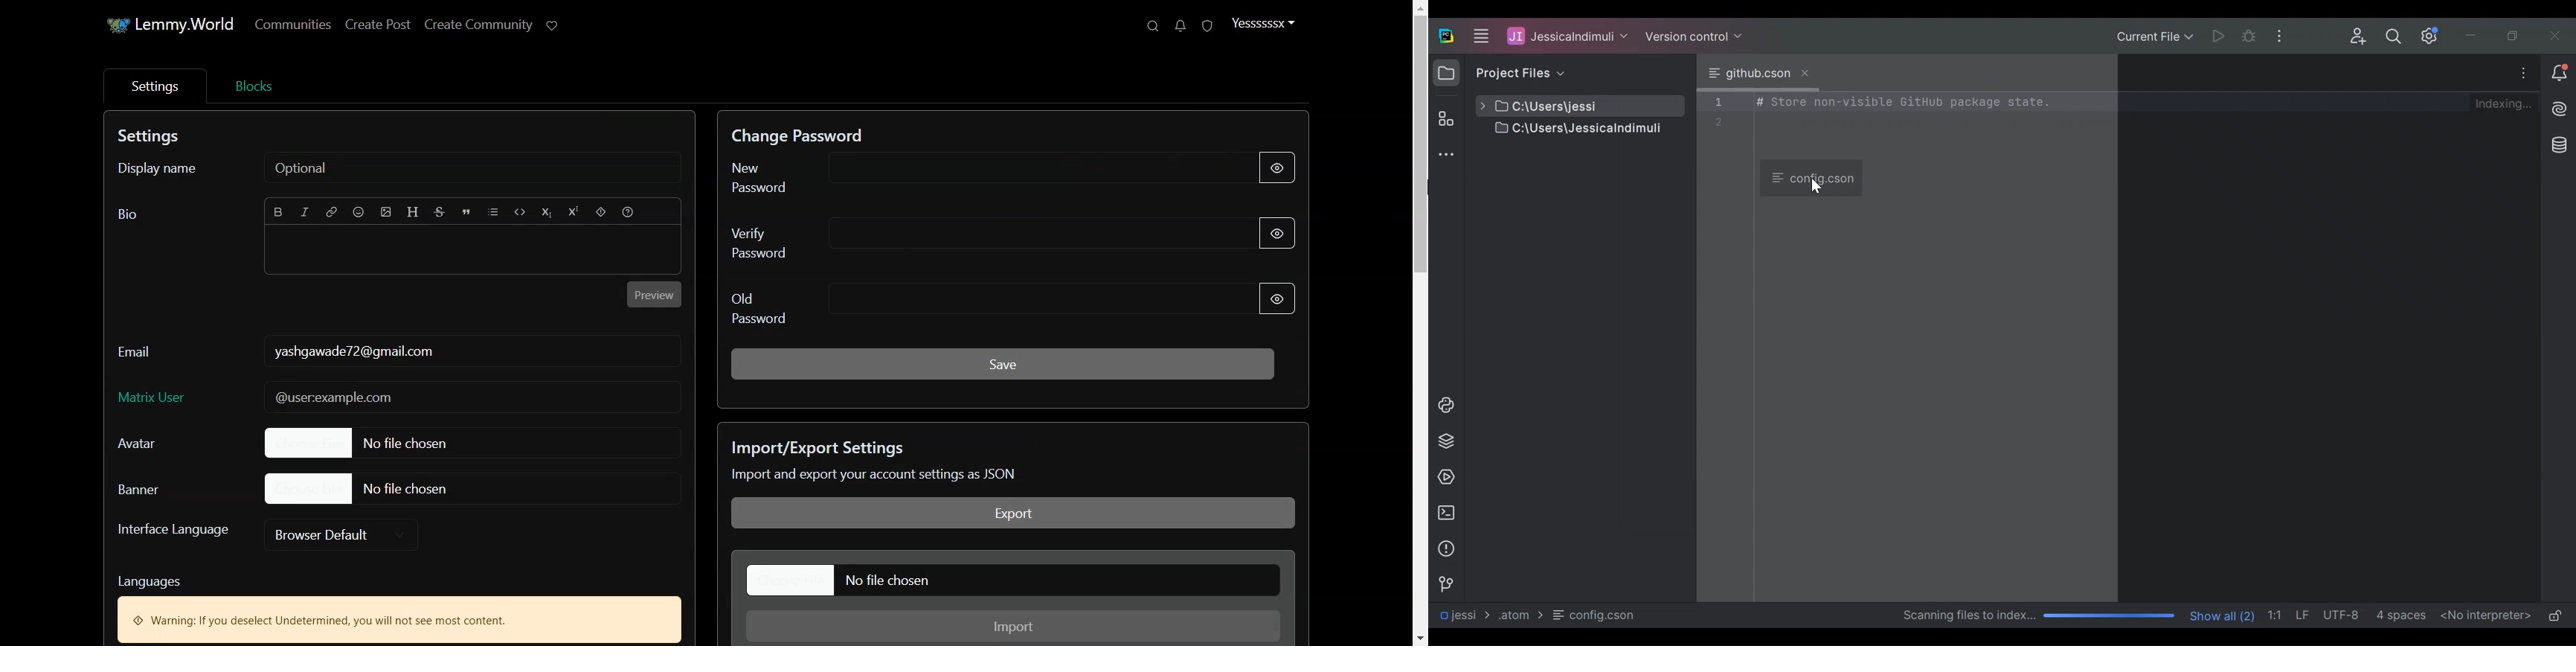 This screenshot has width=2576, height=672. Describe the element at coordinates (2036, 616) in the screenshot. I see `Scanning files to index Progress` at that location.